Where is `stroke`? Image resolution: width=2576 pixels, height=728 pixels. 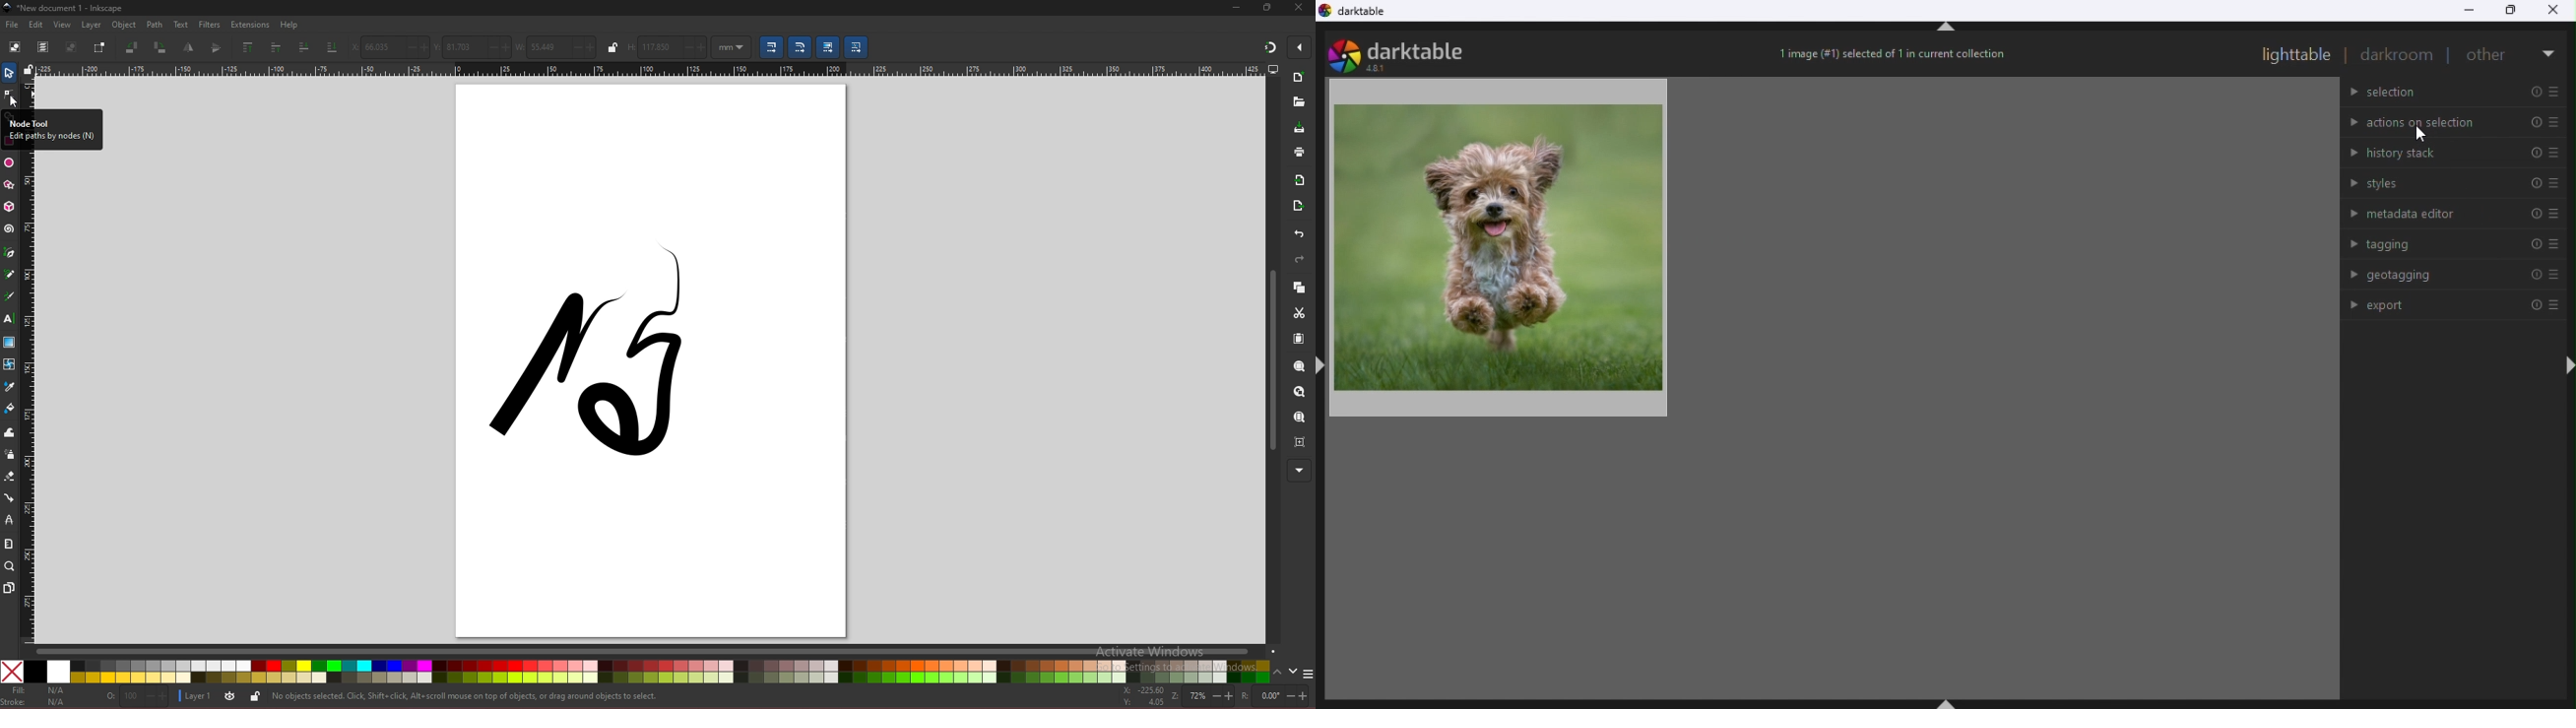 stroke is located at coordinates (40, 700).